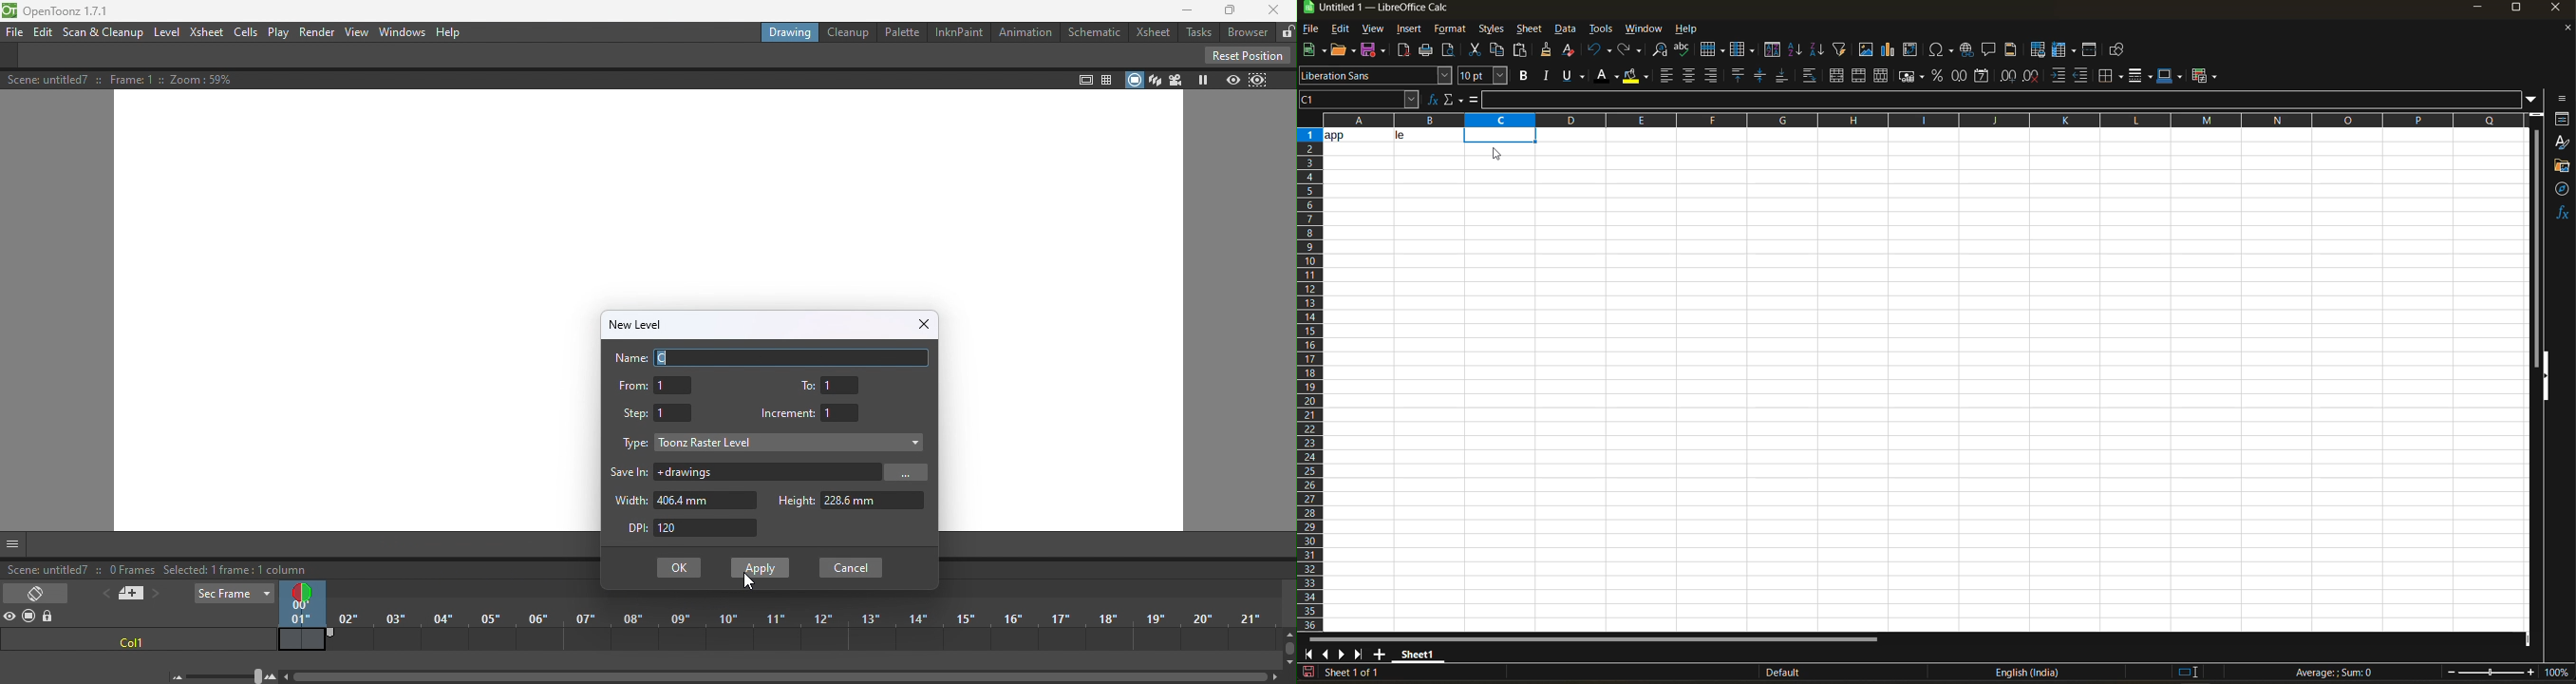  I want to click on GUI Show/Hide, so click(13, 544).